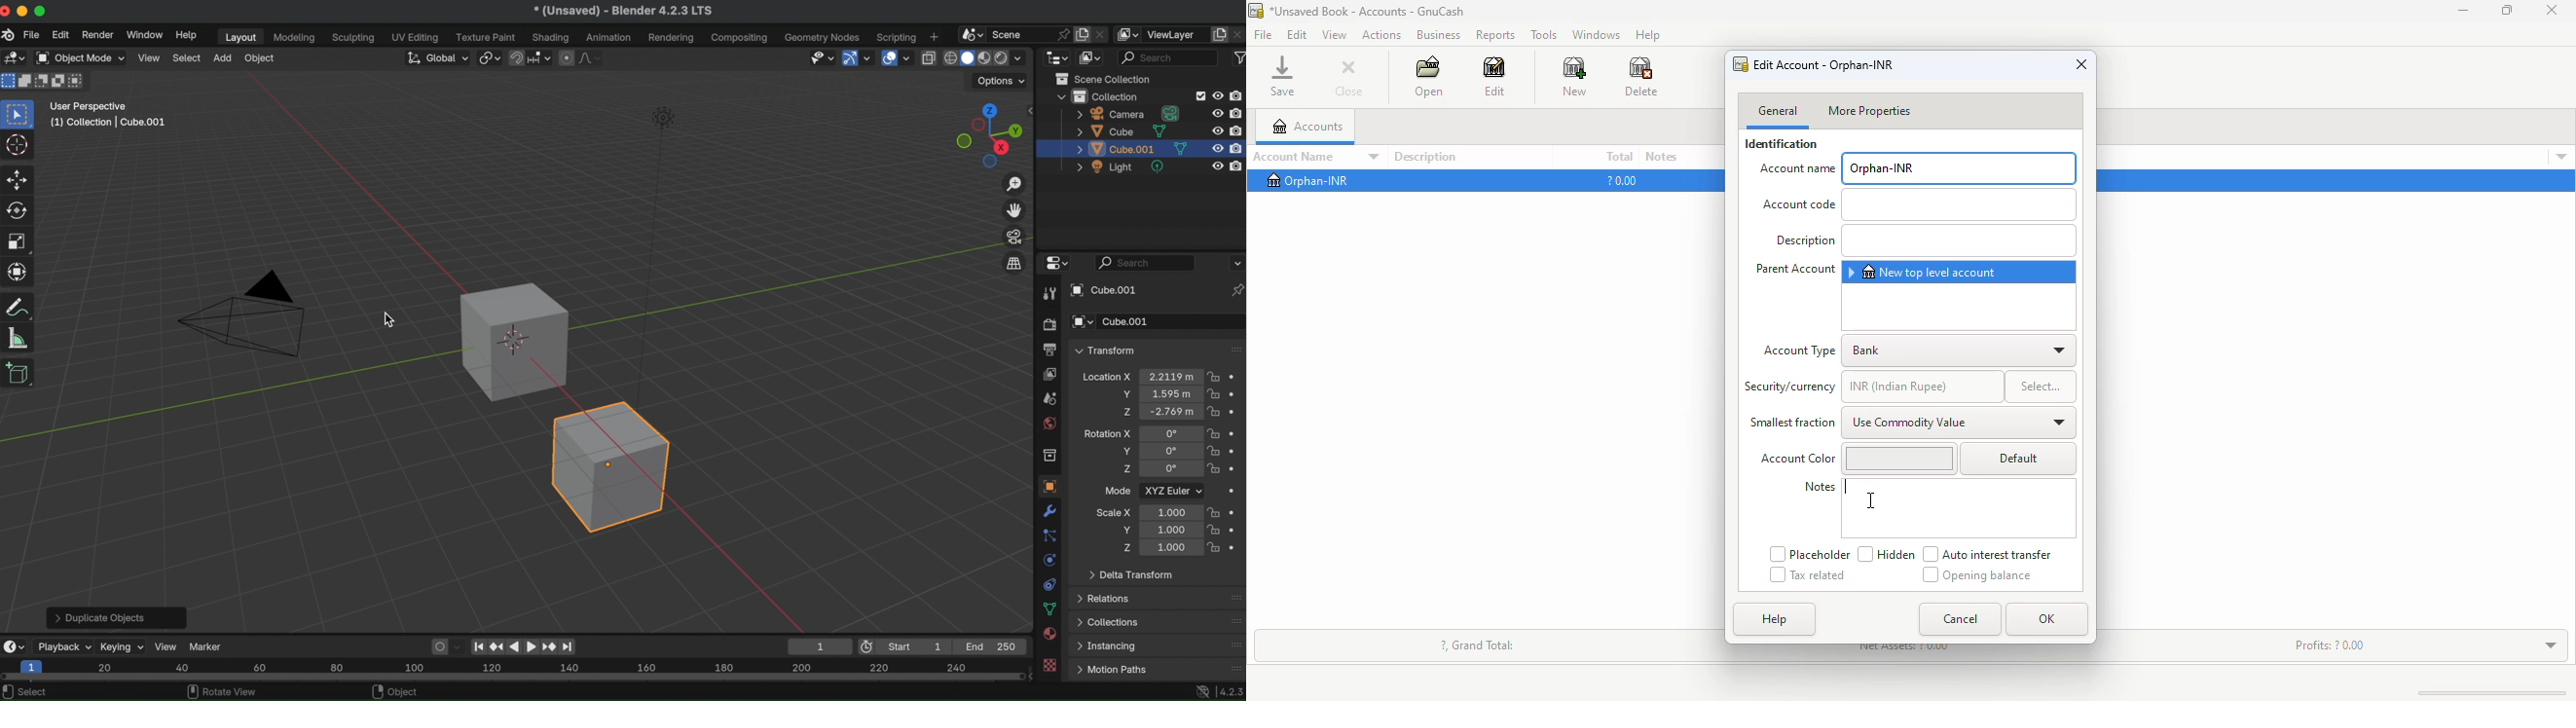  What do you see at coordinates (1215, 470) in the screenshot?
I see `lock rotation` at bounding box center [1215, 470].